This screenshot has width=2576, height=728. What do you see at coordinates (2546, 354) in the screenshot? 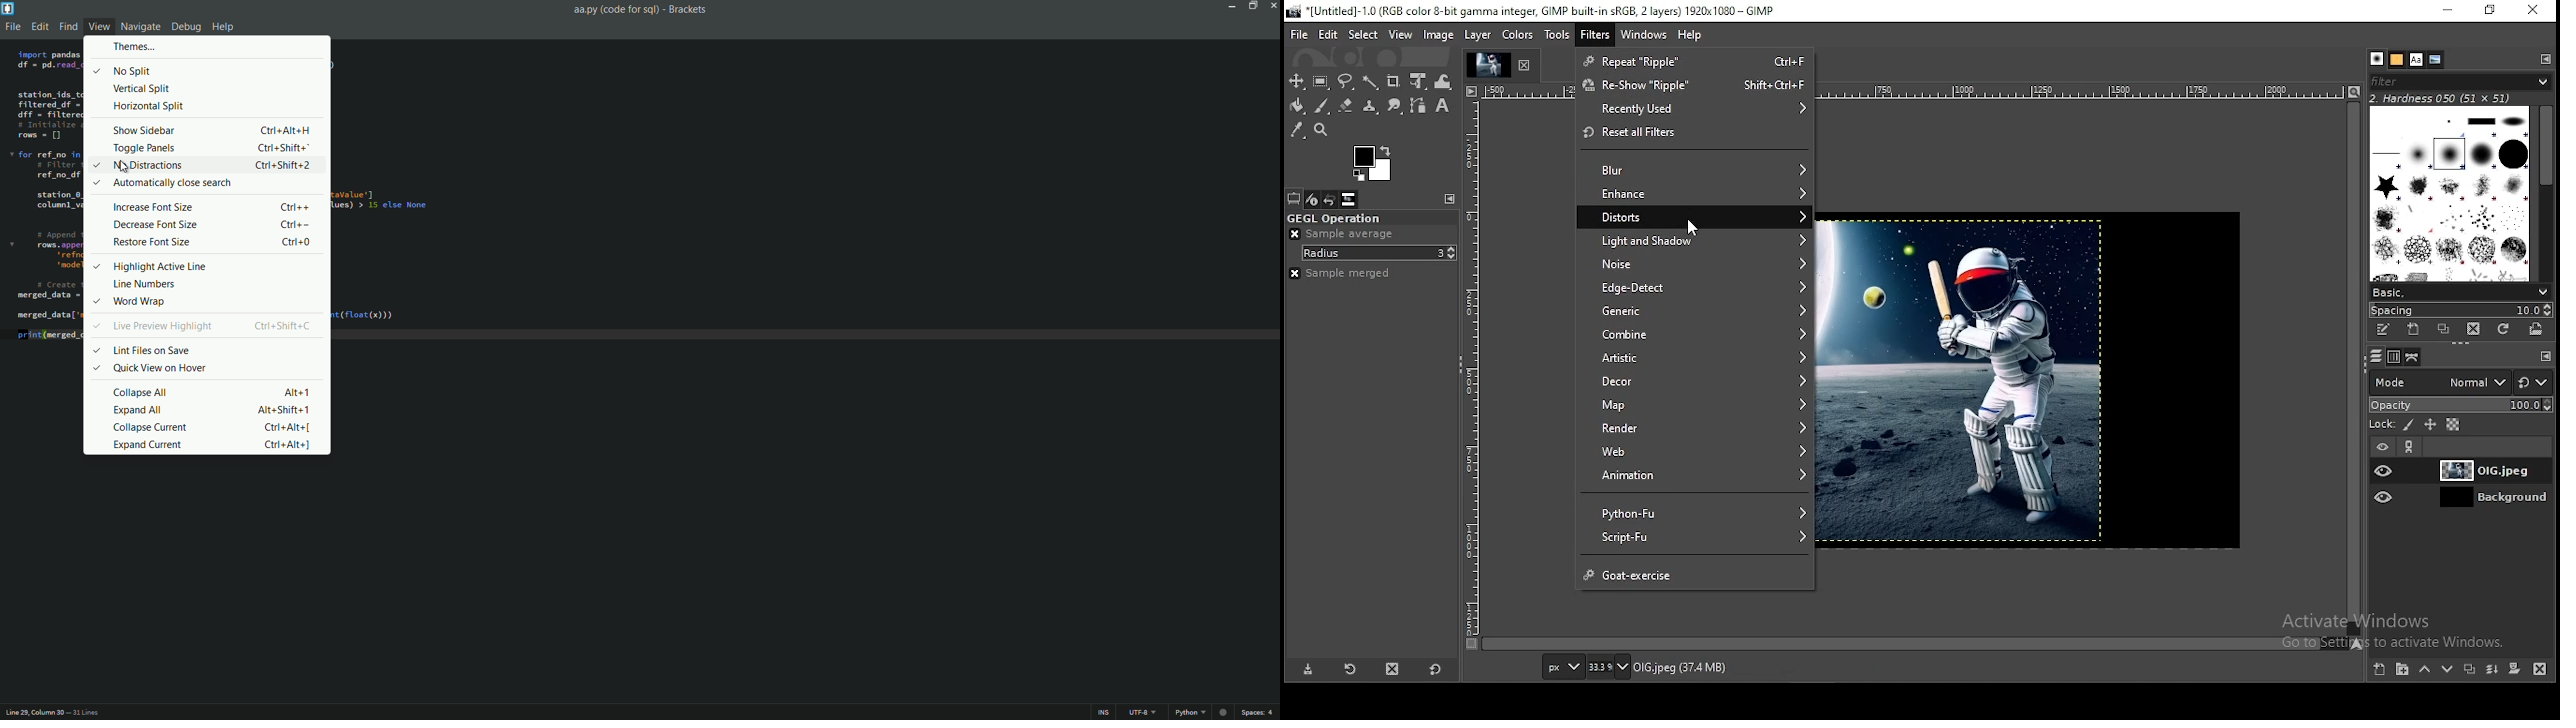
I see `configure this tab` at bounding box center [2546, 354].